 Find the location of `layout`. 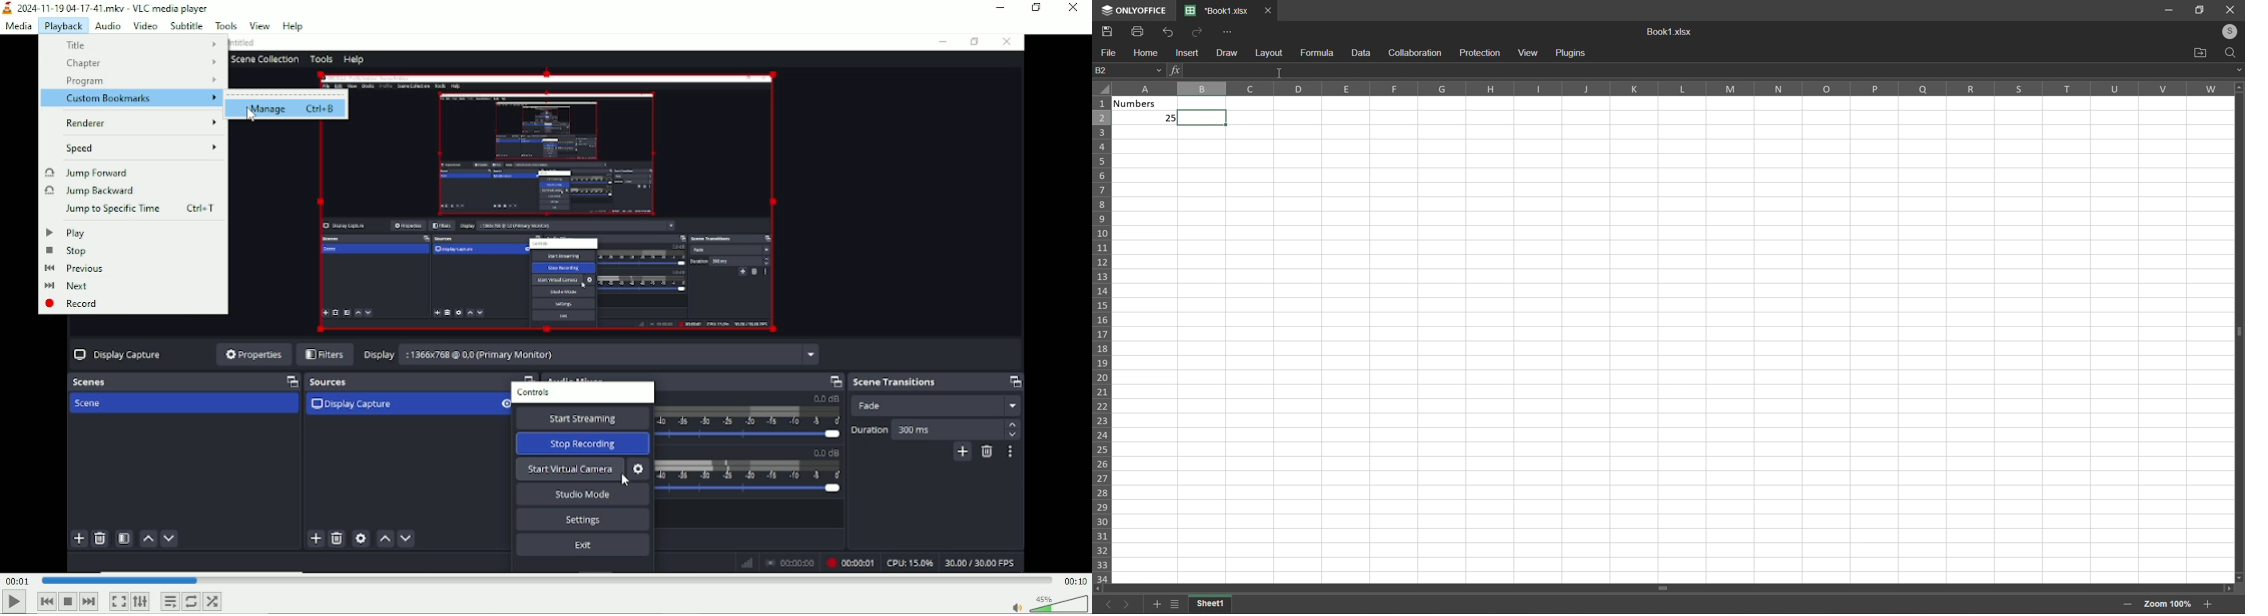

layout is located at coordinates (1268, 52).